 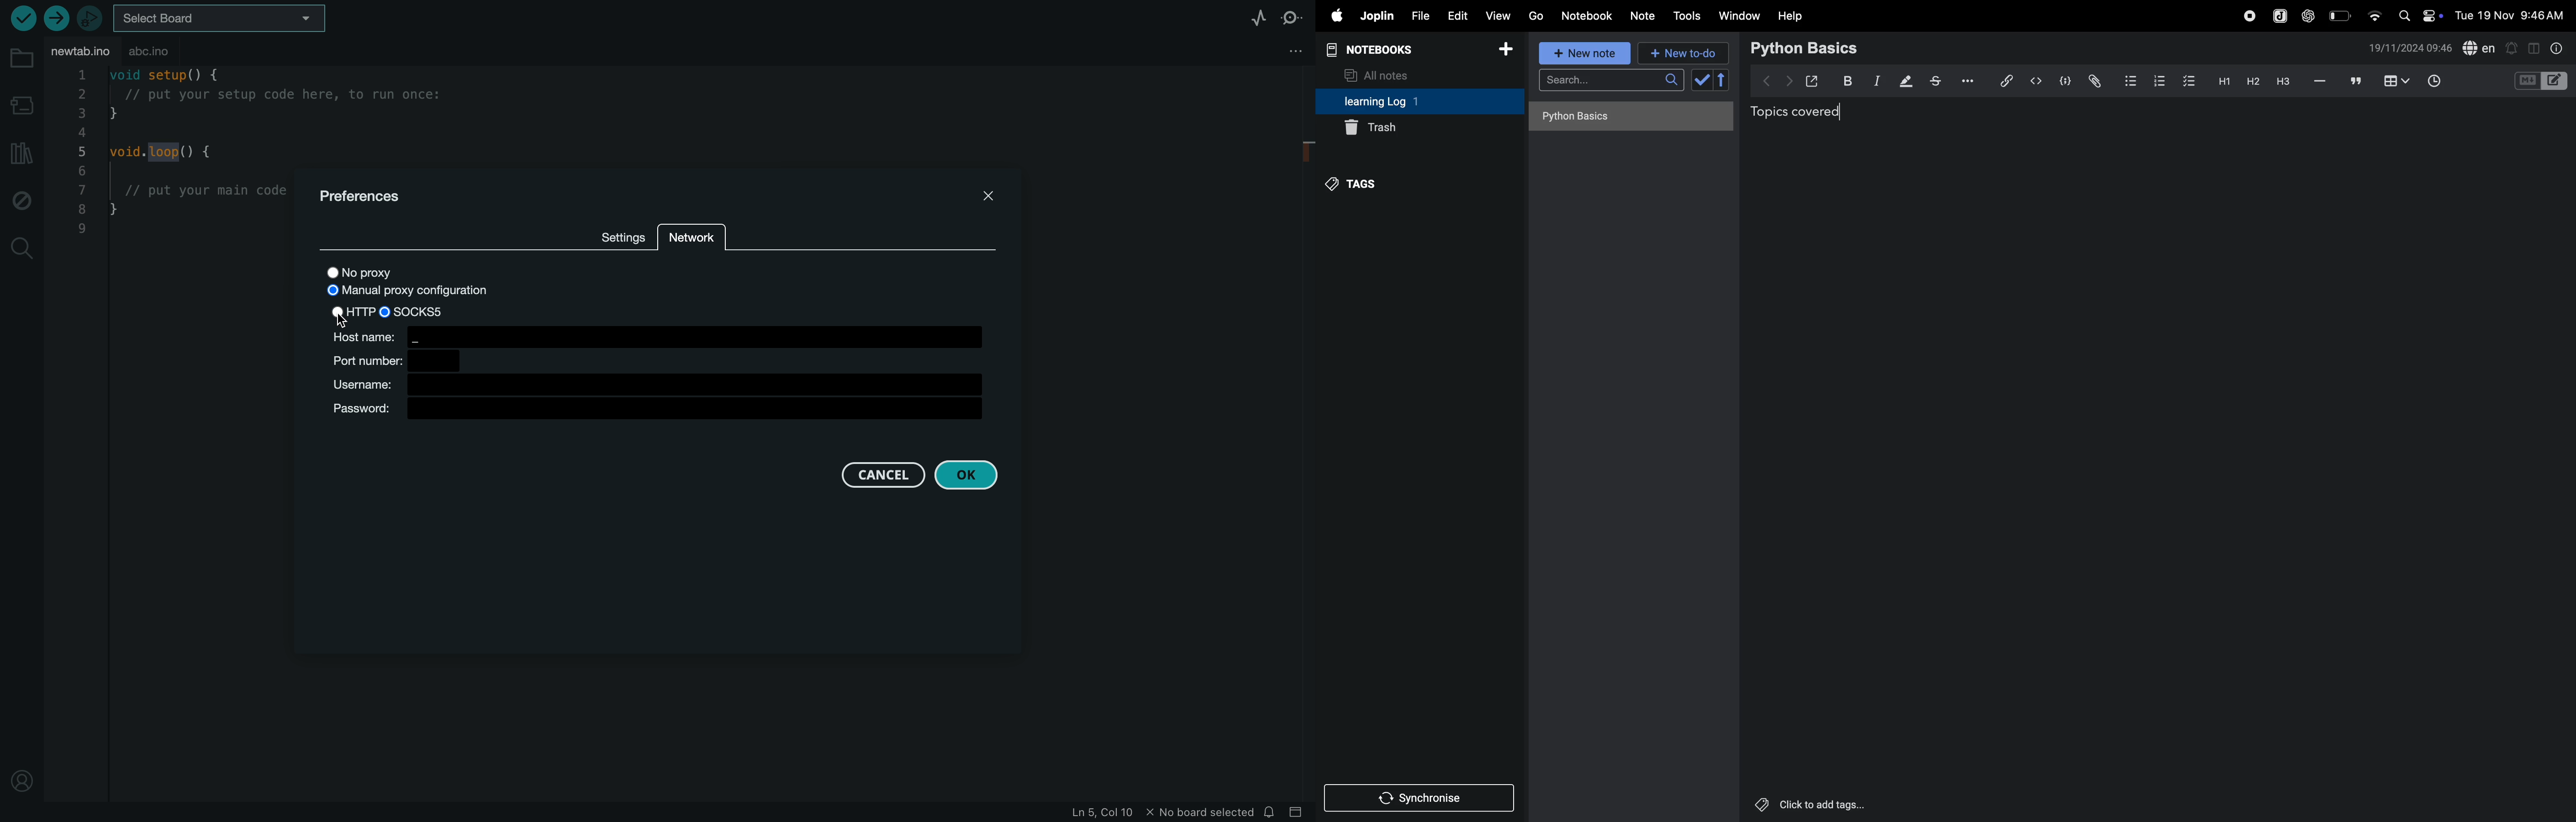 What do you see at coordinates (2320, 82) in the screenshot?
I see `hifen` at bounding box center [2320, 82].